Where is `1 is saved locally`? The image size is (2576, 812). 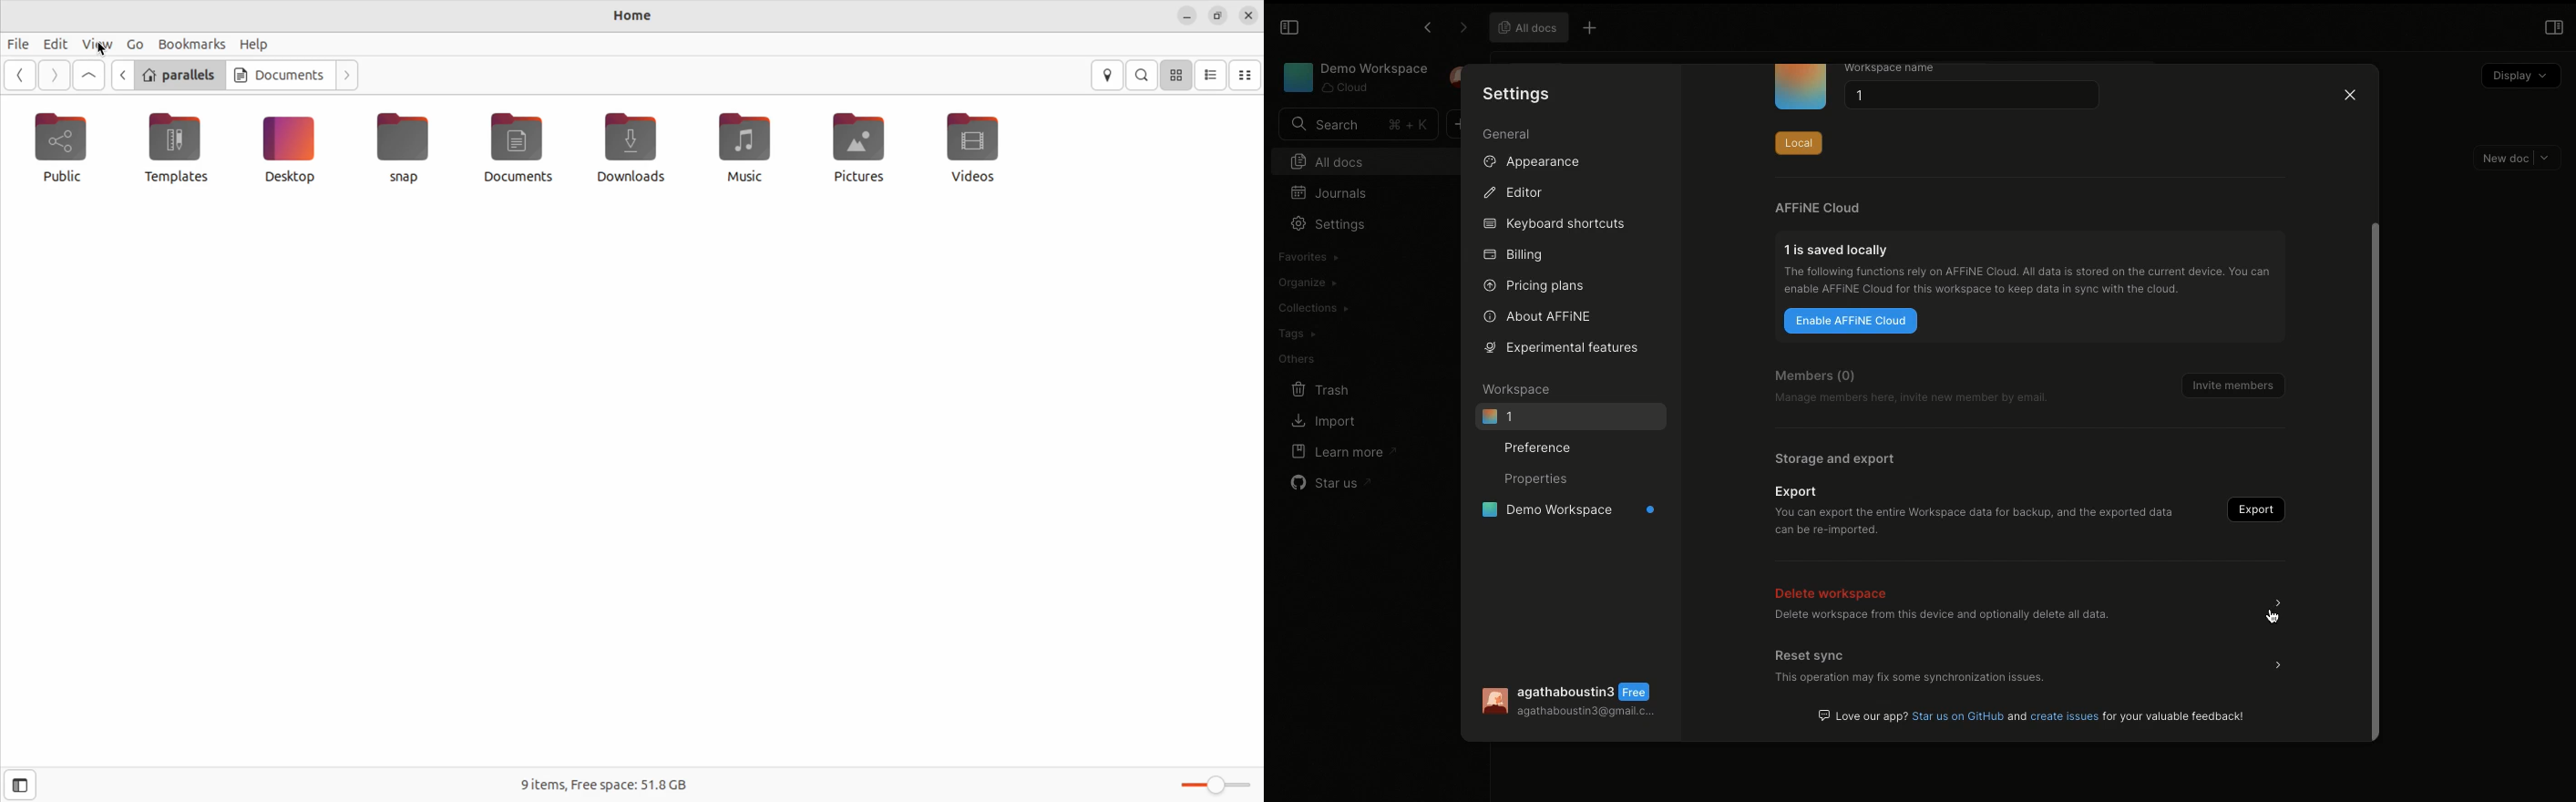 1 is saved locally is located at coordinates (1840, 249).